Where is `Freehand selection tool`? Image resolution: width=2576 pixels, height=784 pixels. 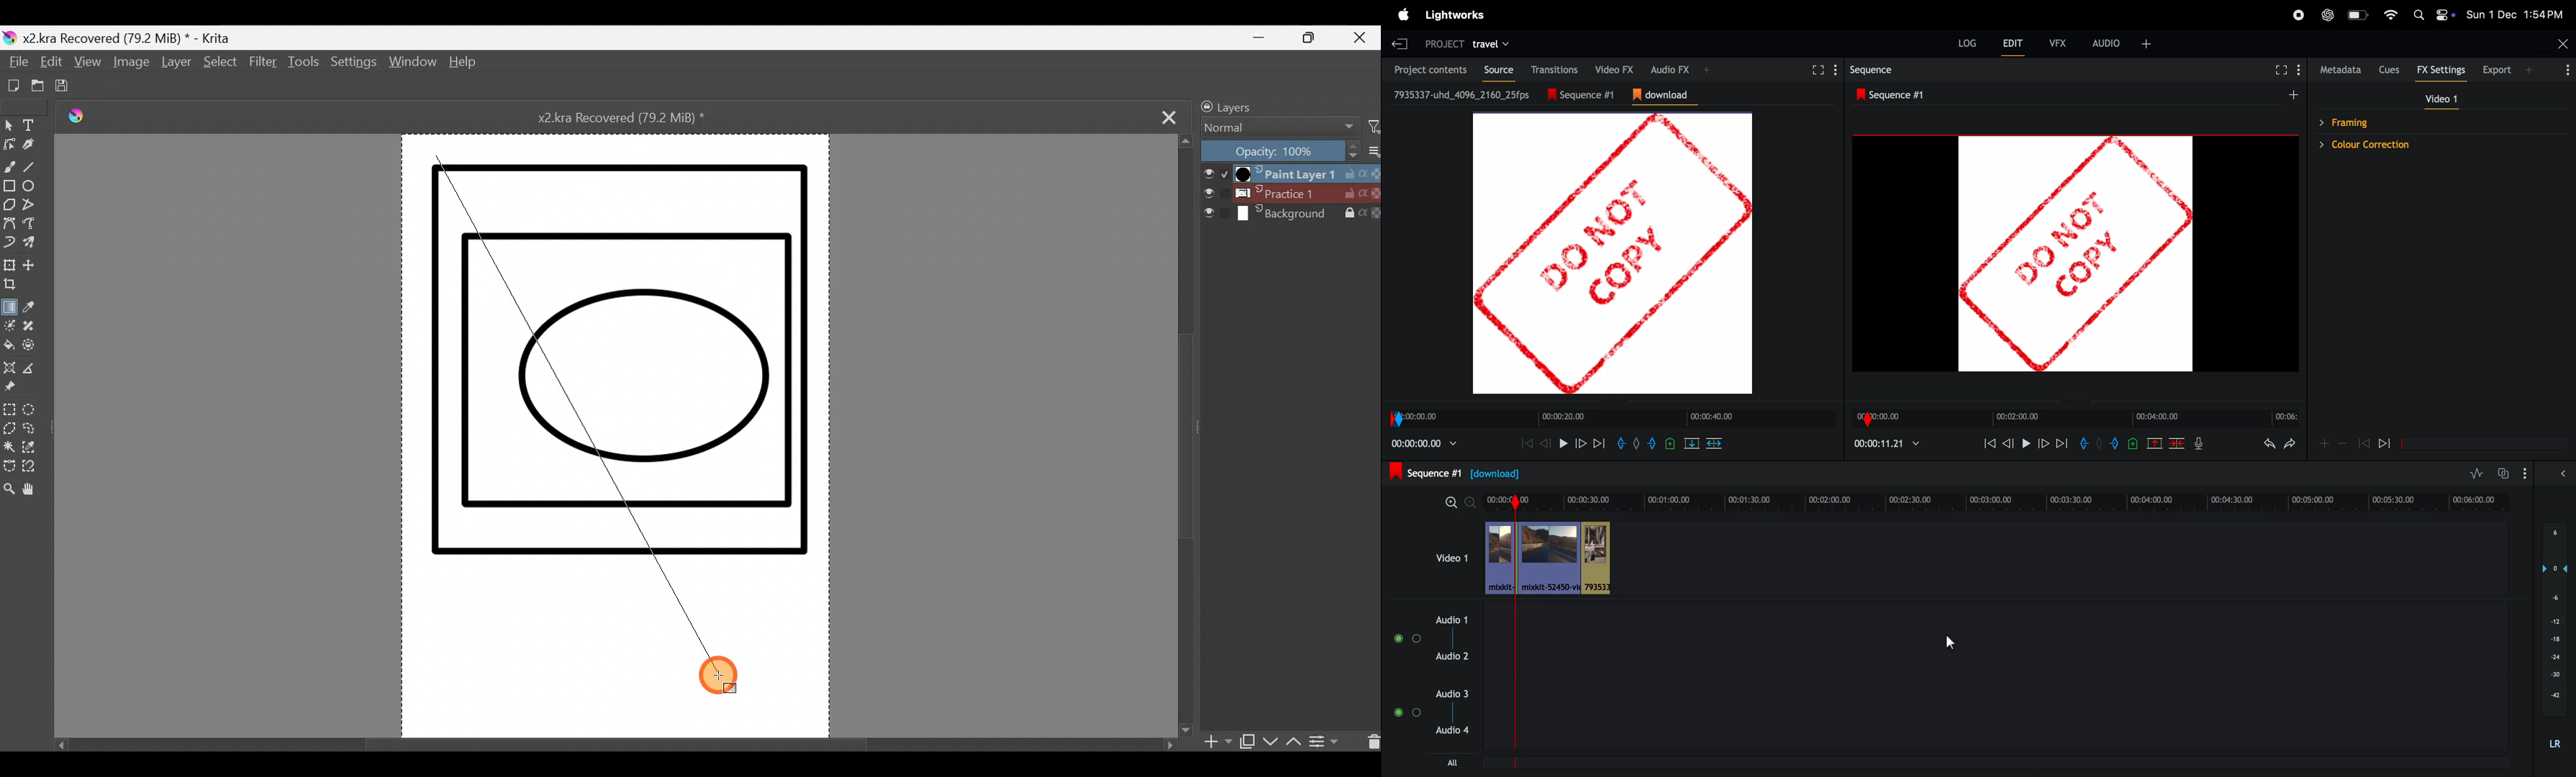 Freehand selection tool is located at coordinates (36, 431).